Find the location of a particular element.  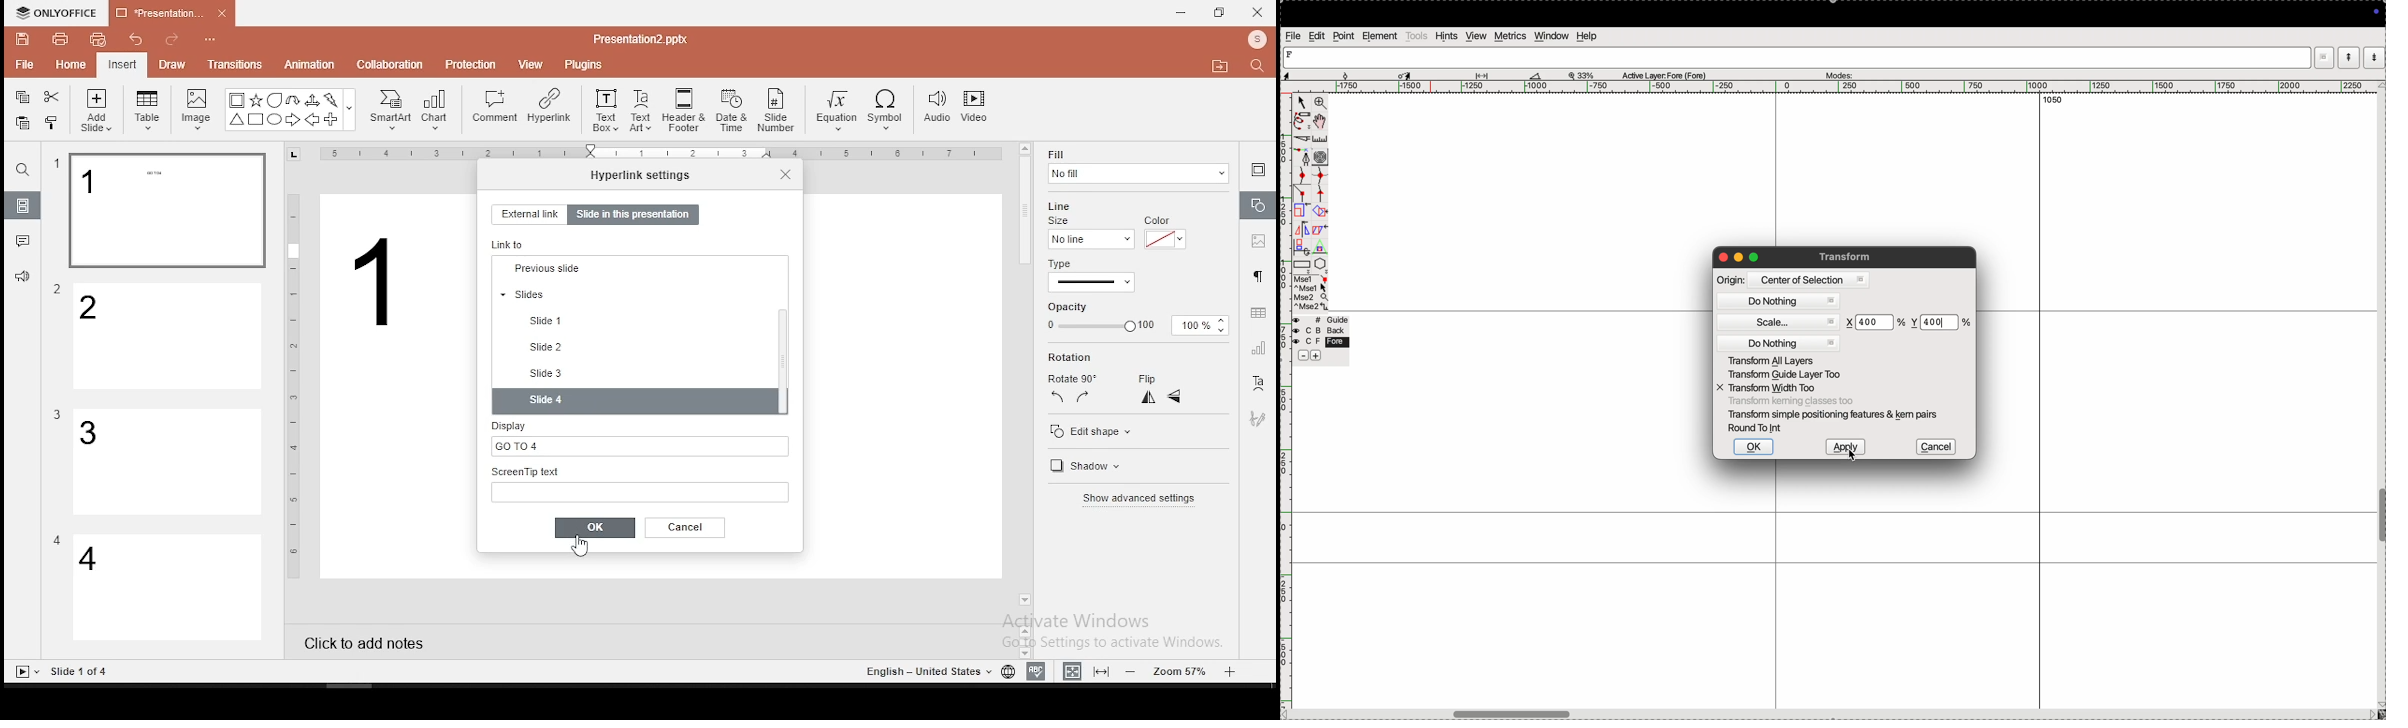

zoom is located at coordinates (1320, 104).